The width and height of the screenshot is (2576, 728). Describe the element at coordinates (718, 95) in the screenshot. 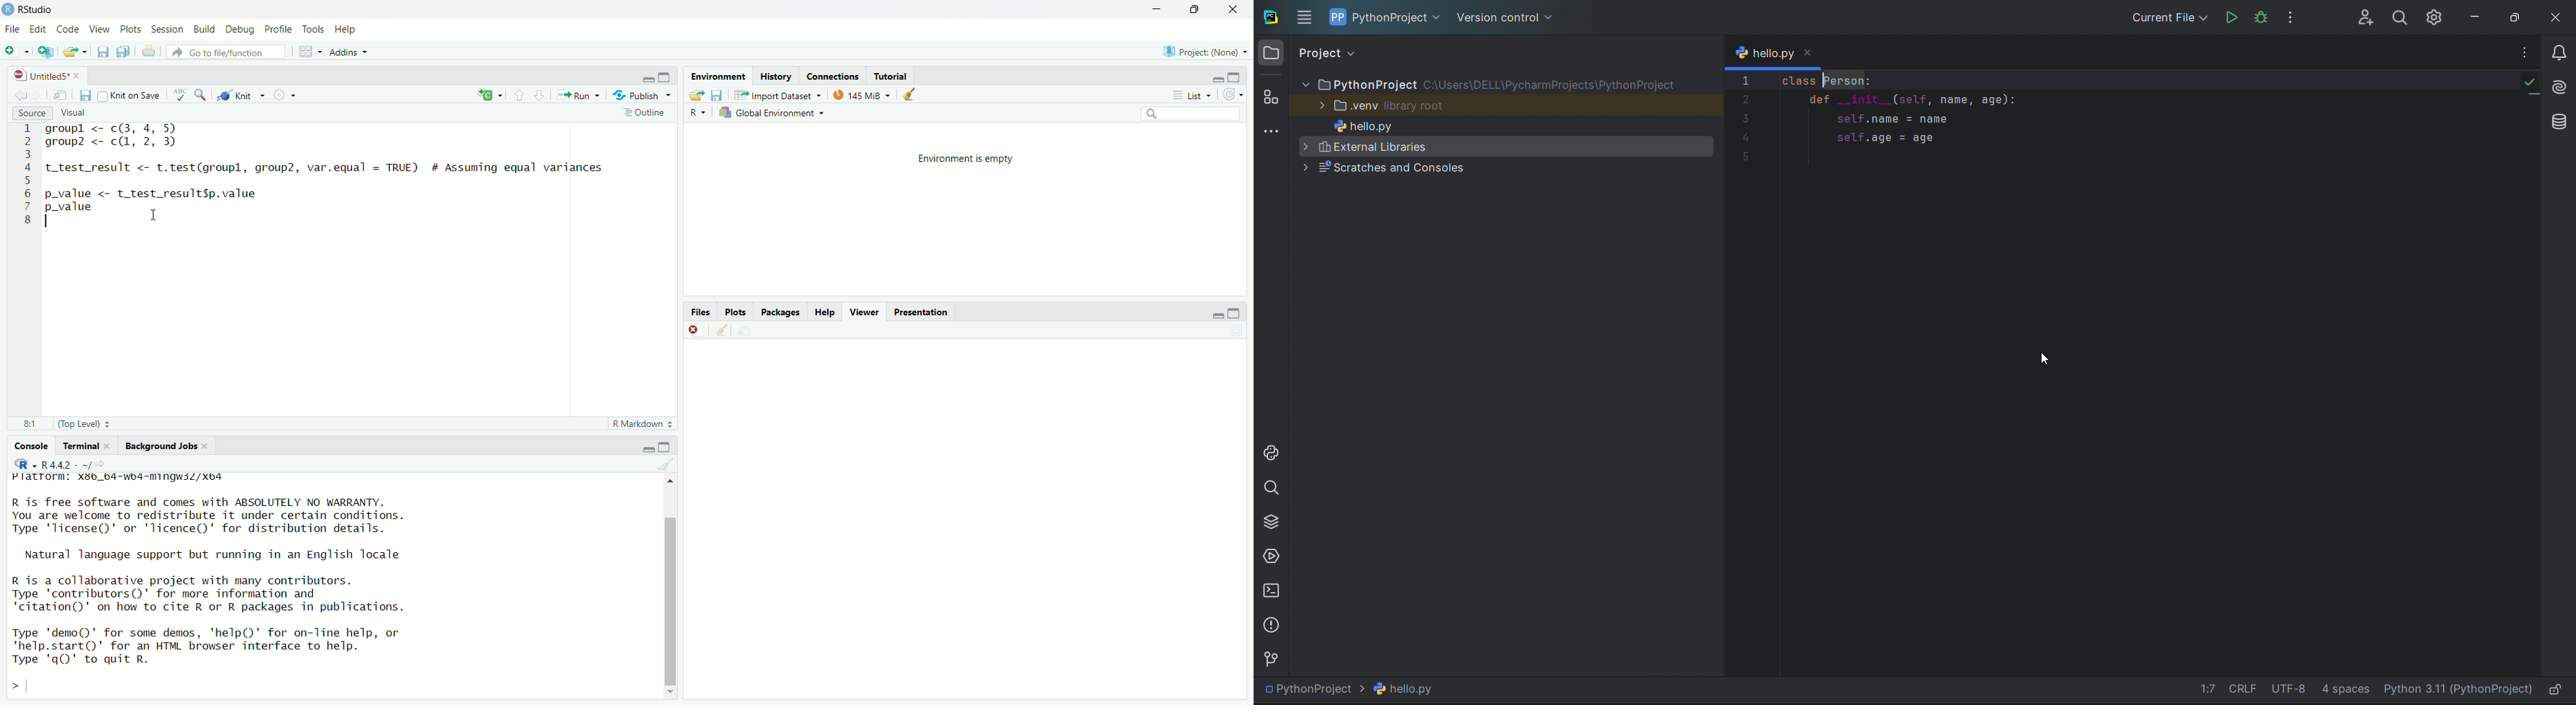

I see `save workspace as` at that location.